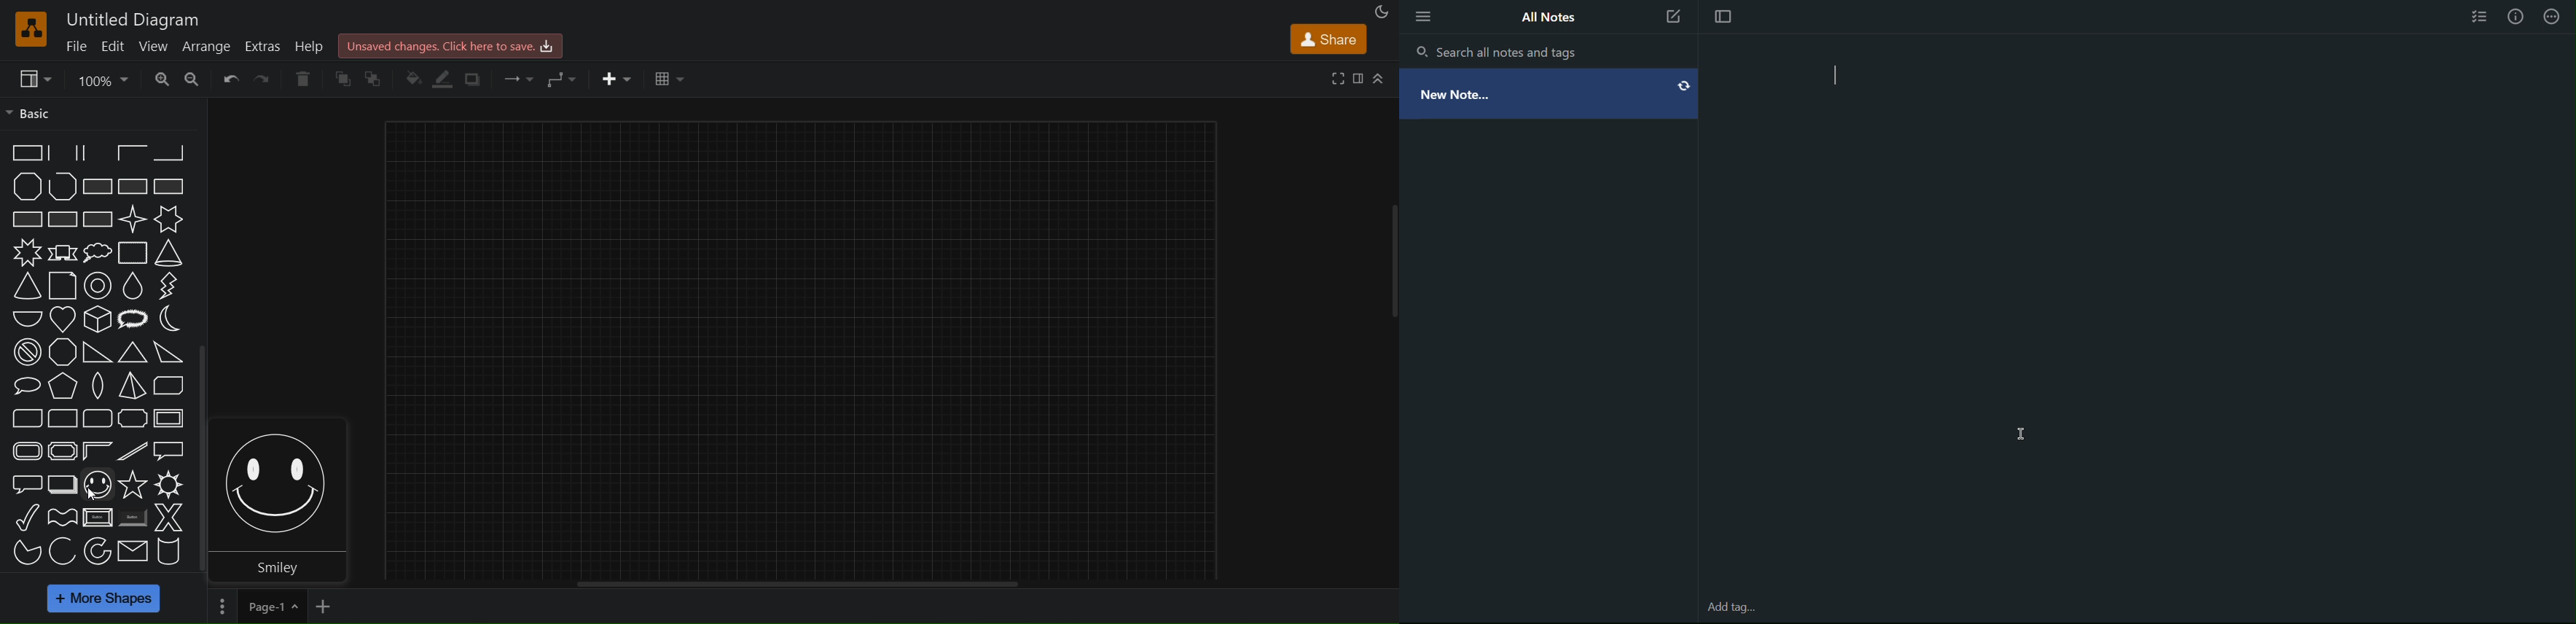  What do you see at coordinates (167, 219) in the screenshot?
I see `6 point star` at bounding box center [167, 219].